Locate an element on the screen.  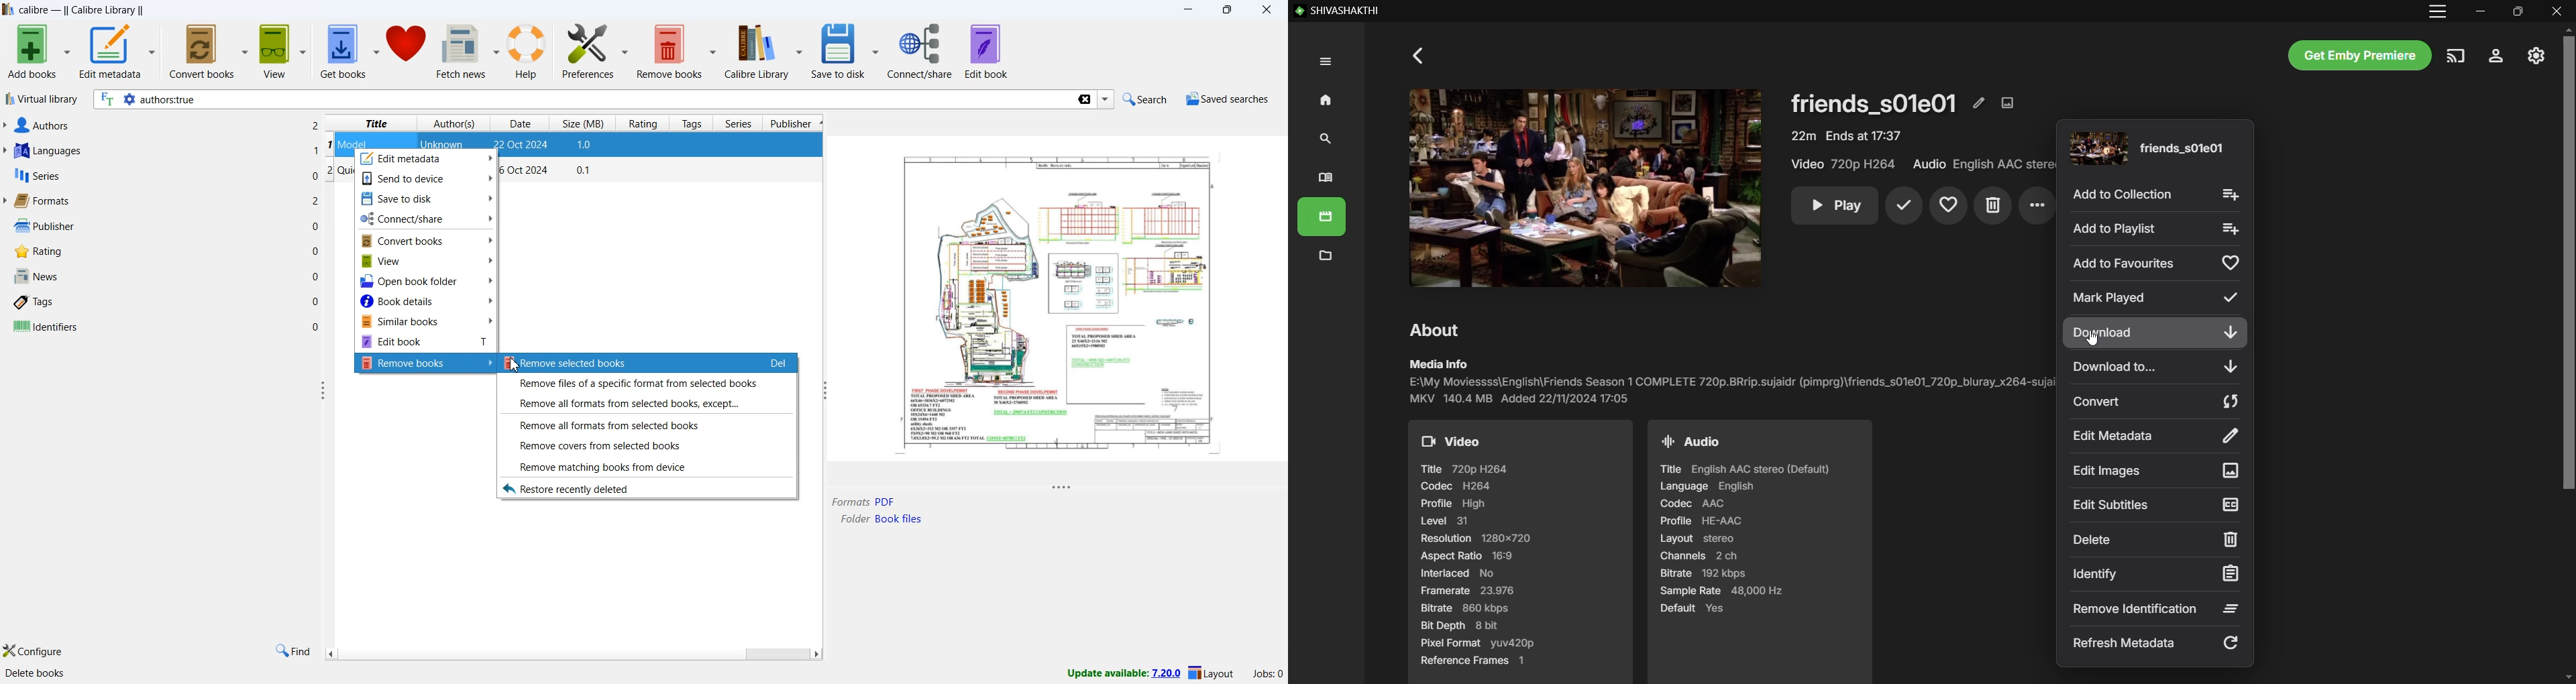
Audio details is located at coordinates (1758, 551).